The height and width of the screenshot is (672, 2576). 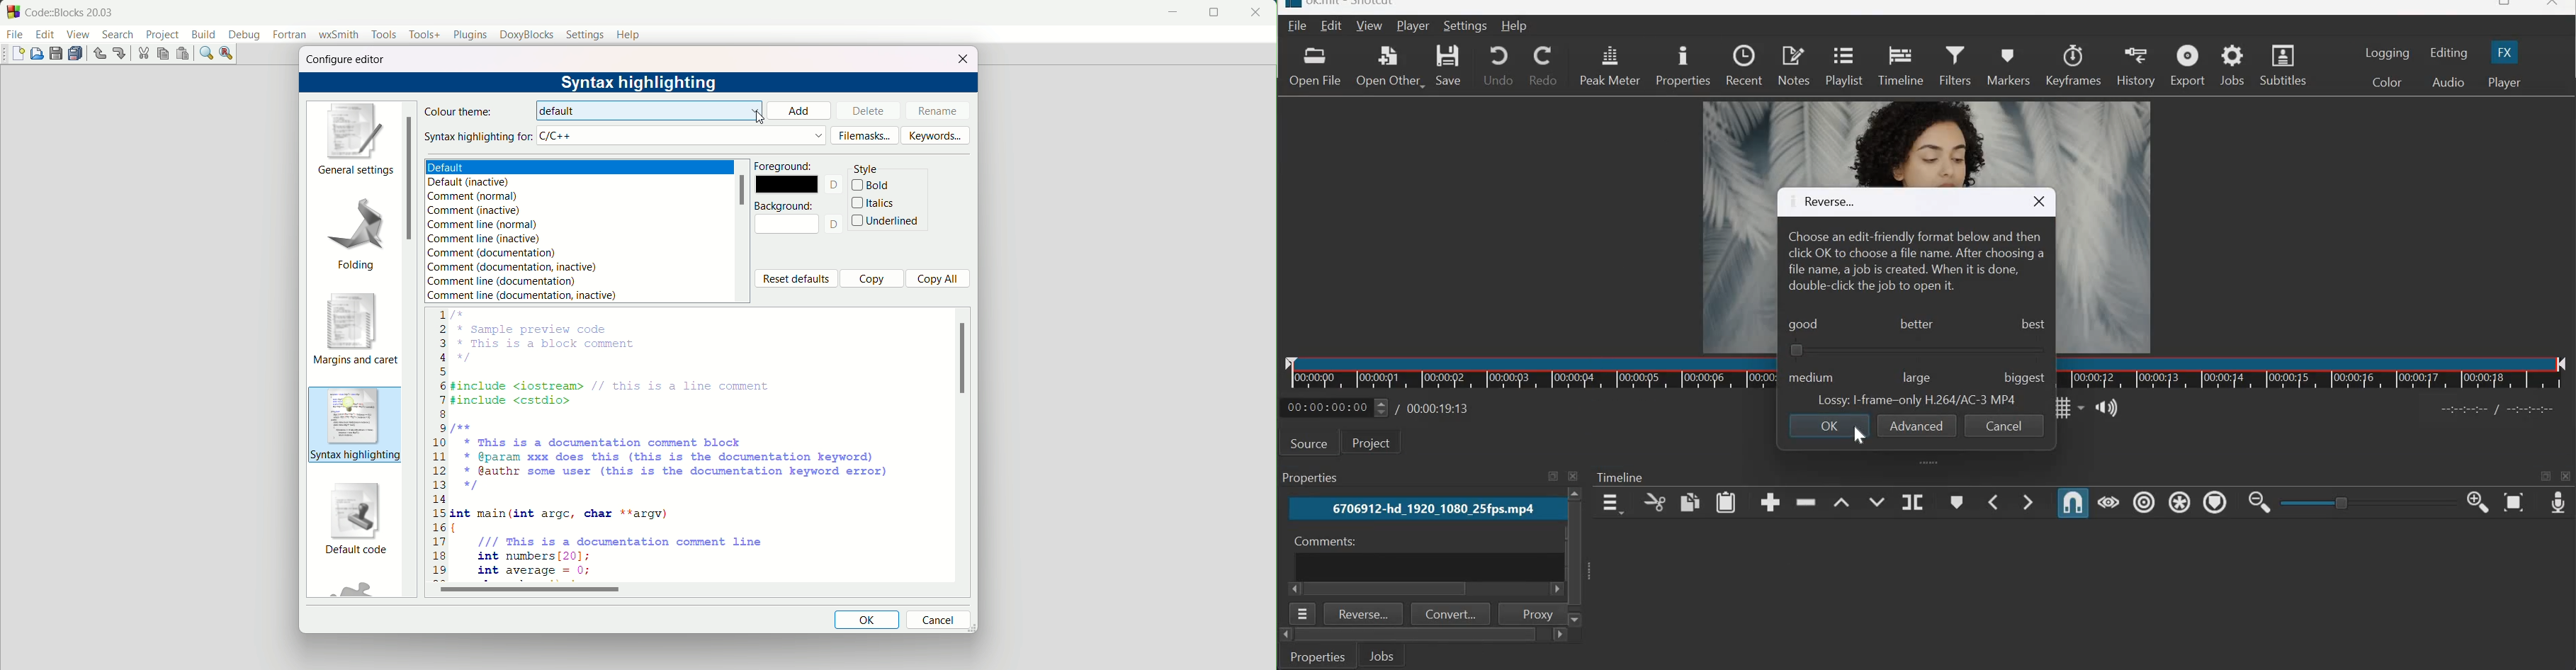 What do you see at coordinates (2188, 64) in the screenshot?
I see `Export` at bounding box center [2188, 64].